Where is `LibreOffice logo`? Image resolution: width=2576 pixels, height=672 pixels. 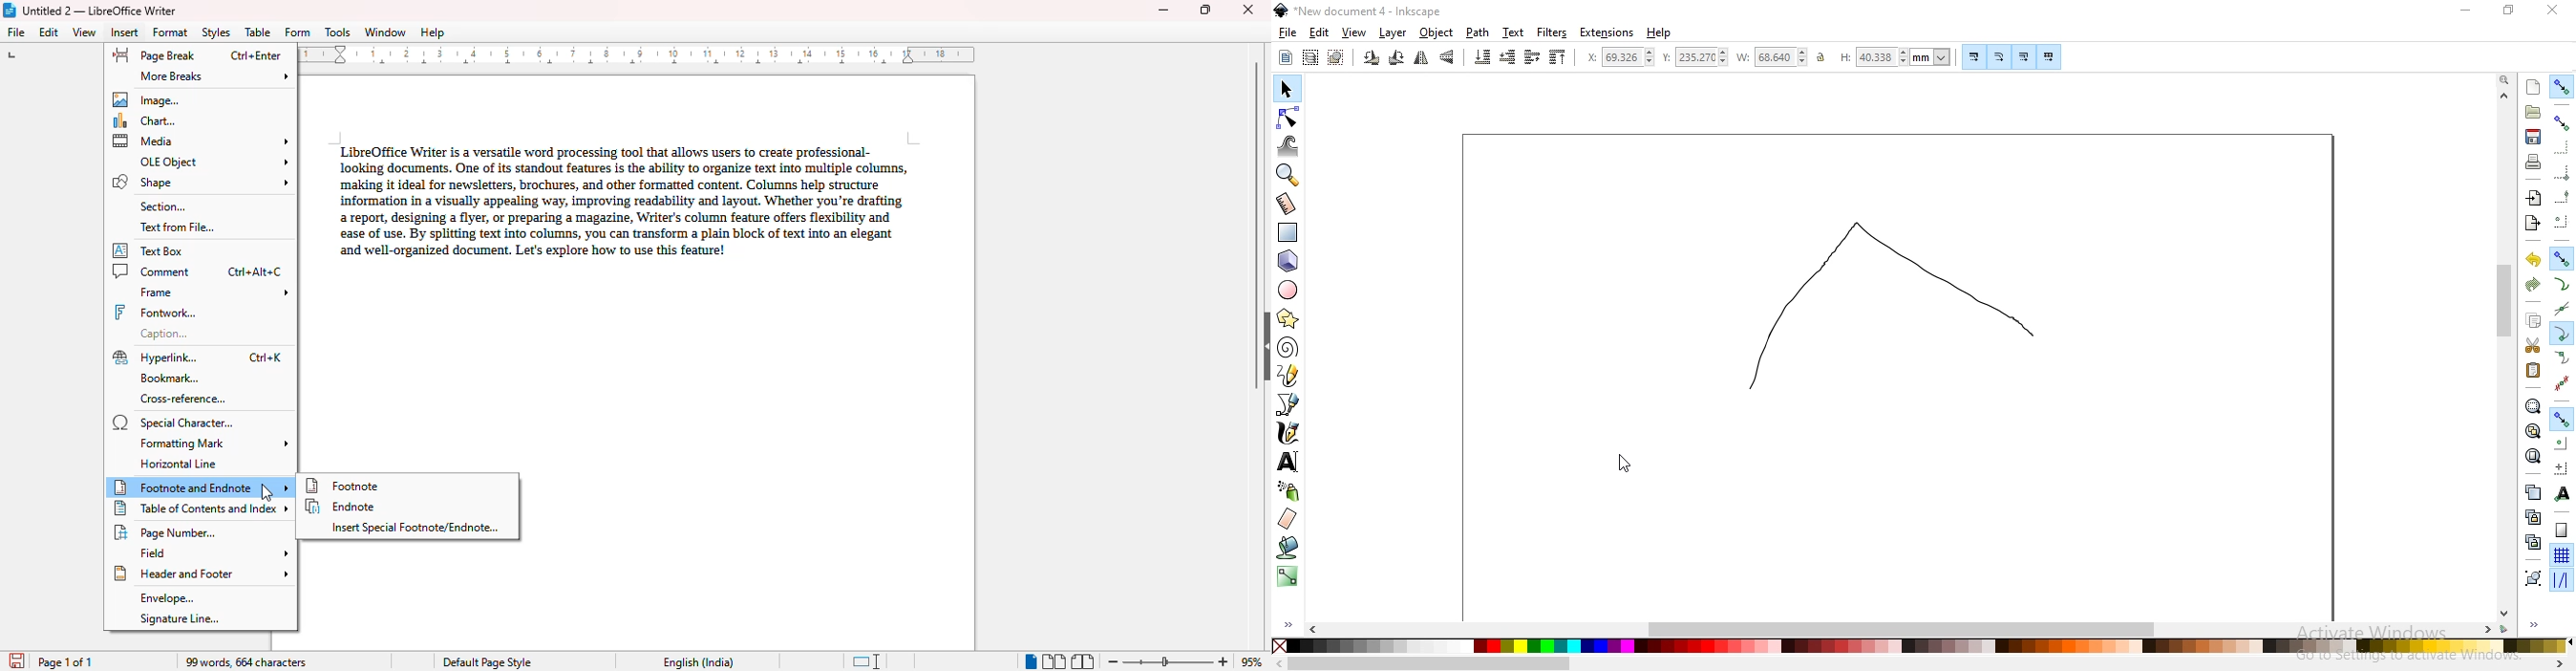
LibreOffice logo is located at coordinates (10, 10).